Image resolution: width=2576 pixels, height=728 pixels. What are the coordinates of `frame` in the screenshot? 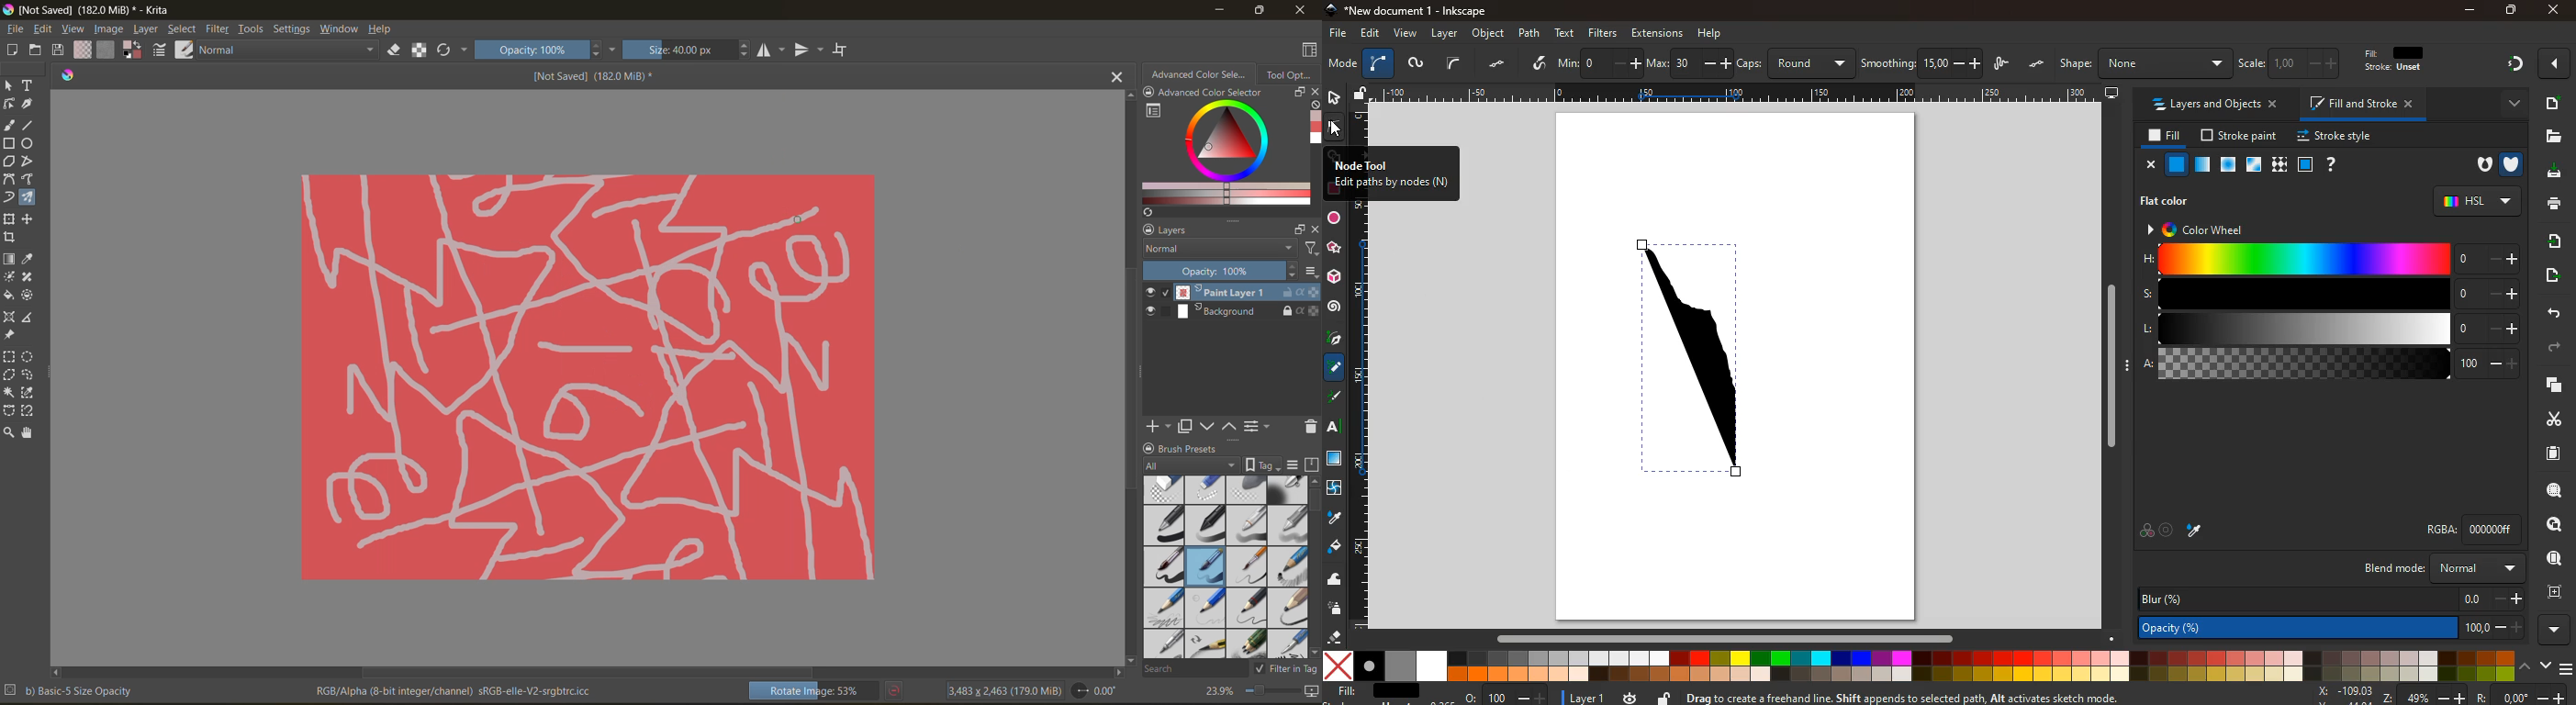 It's located at (2552, 590).